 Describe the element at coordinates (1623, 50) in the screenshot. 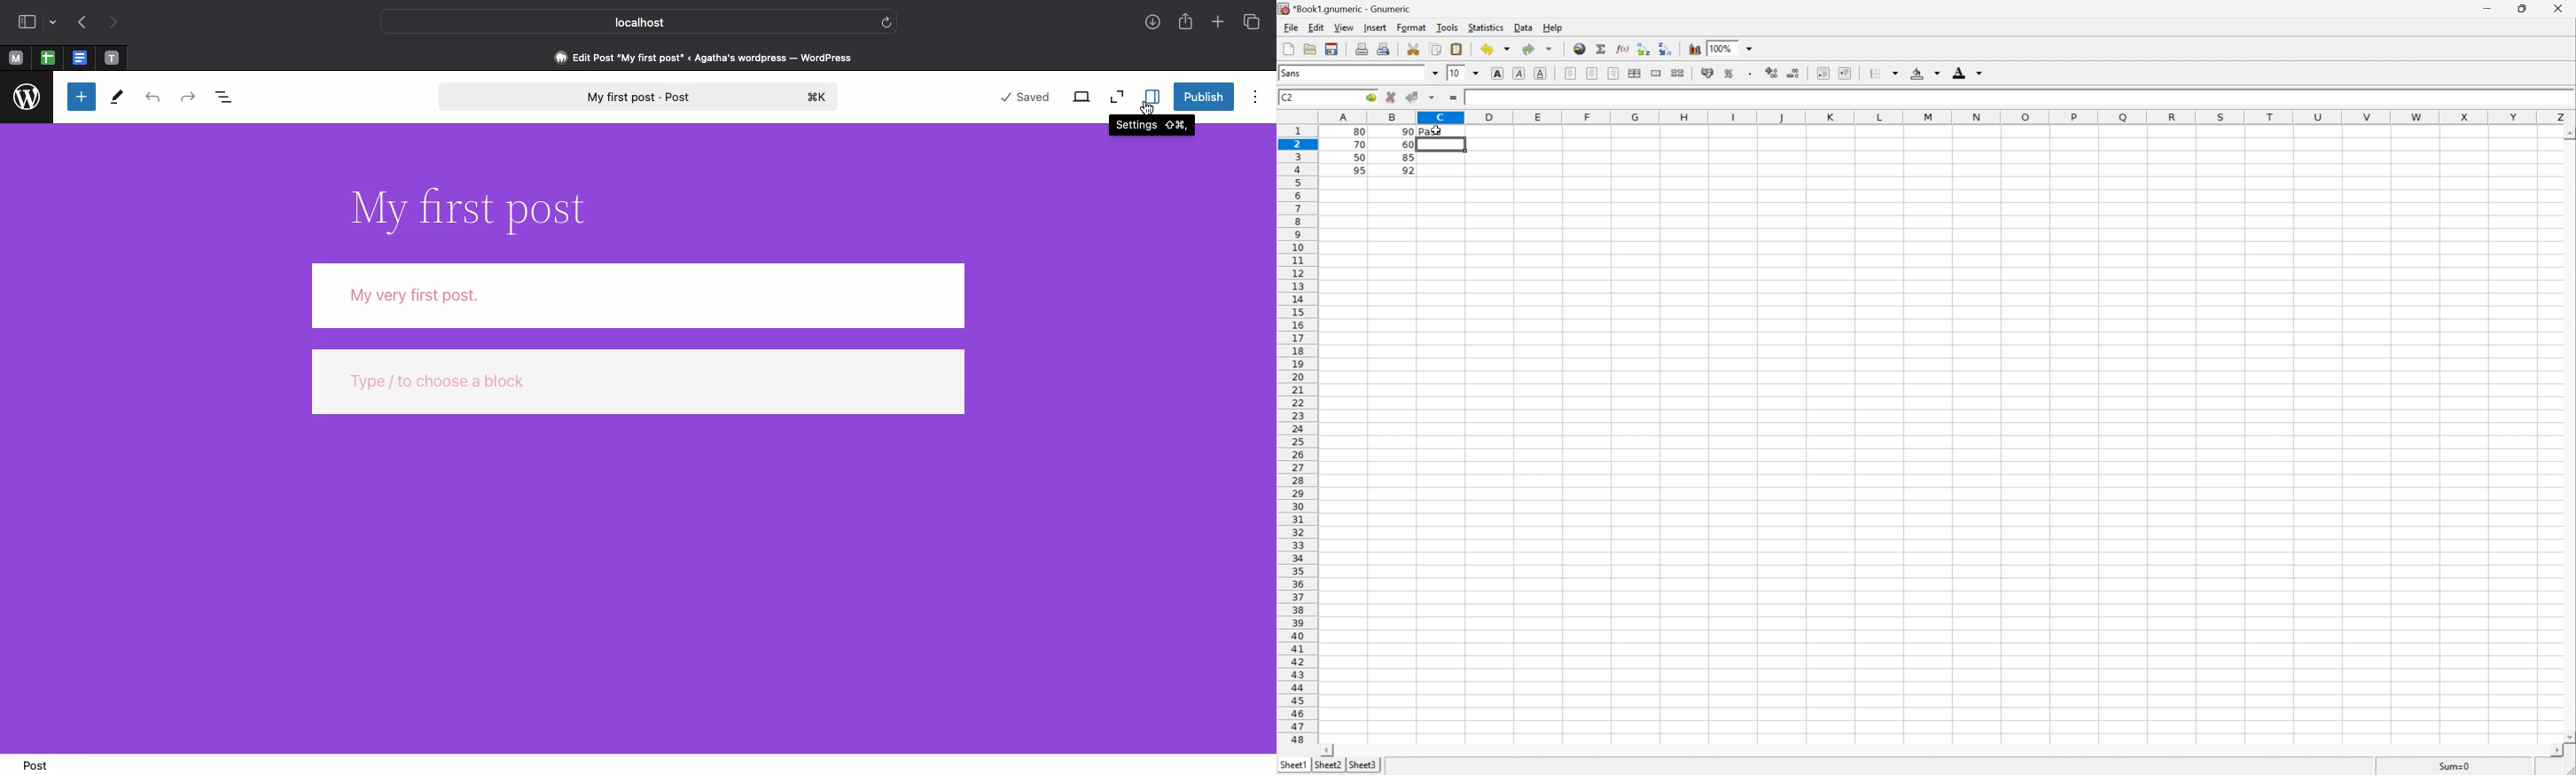

I see `Edit a function in the current cell` at that location.